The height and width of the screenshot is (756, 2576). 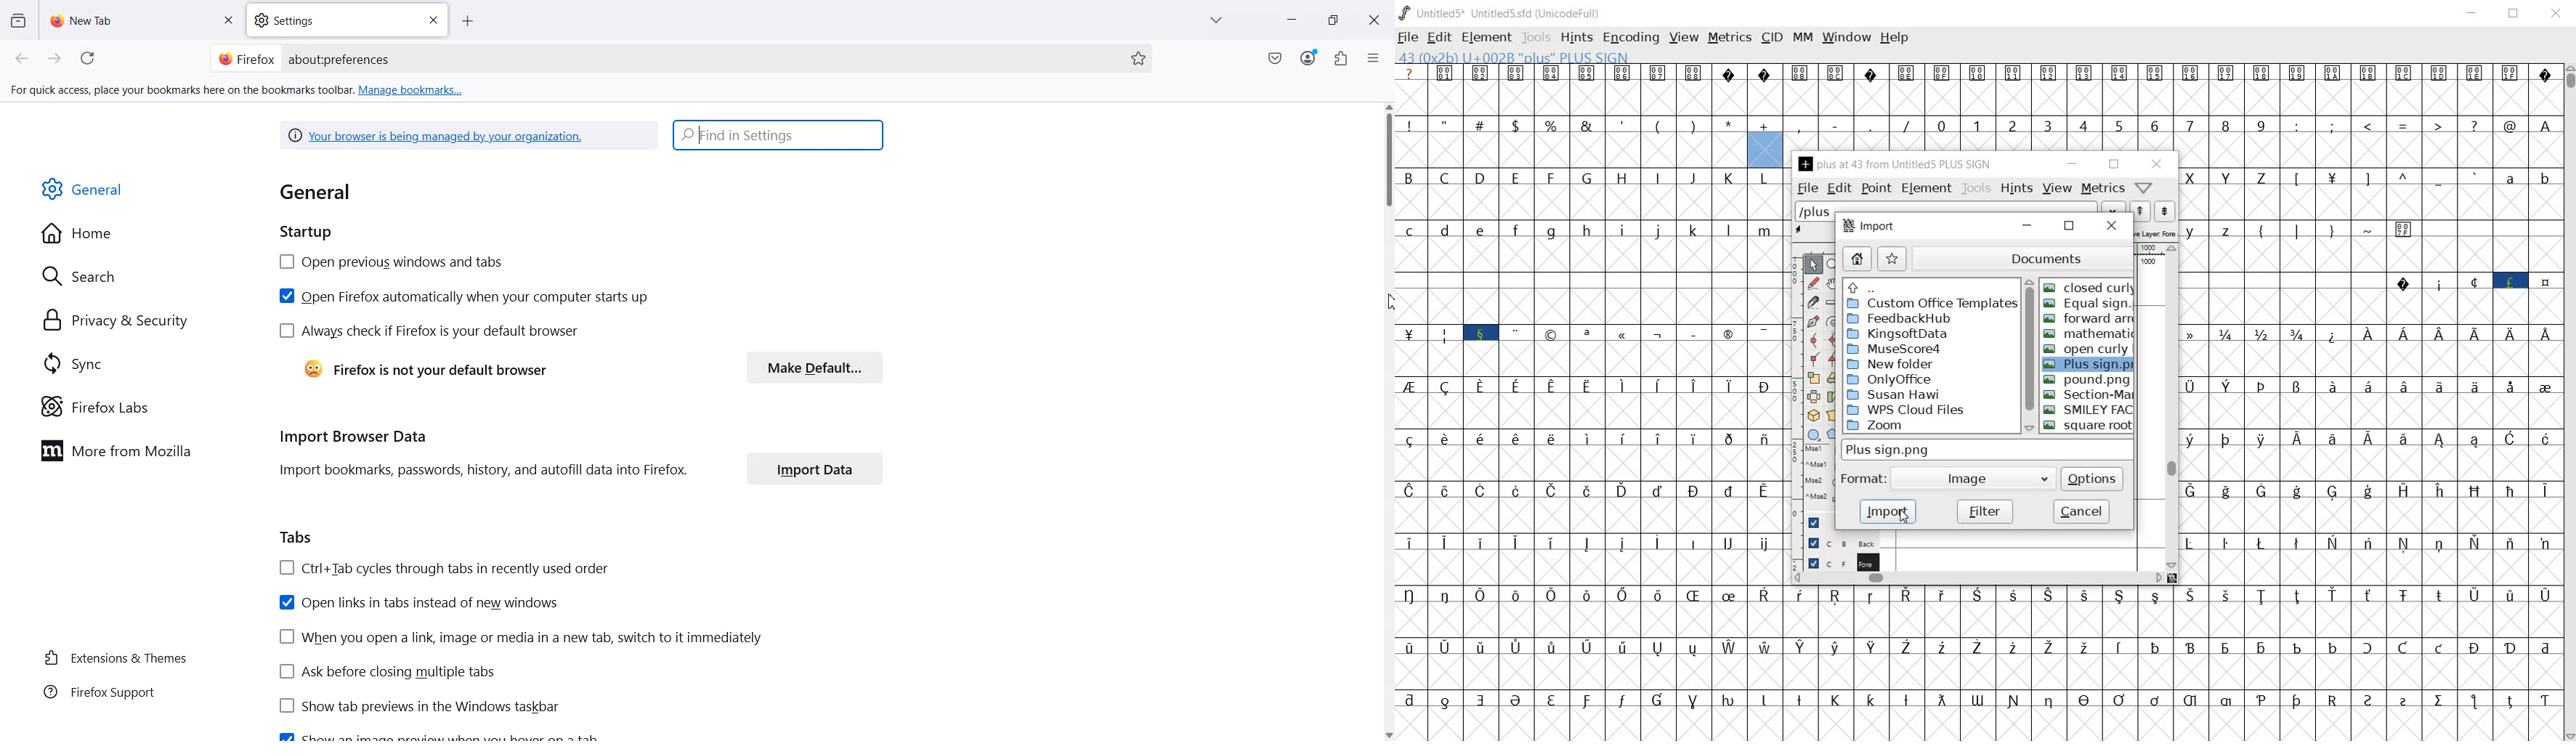 I want to click on about:prefernces, so click(x=340, y=60).